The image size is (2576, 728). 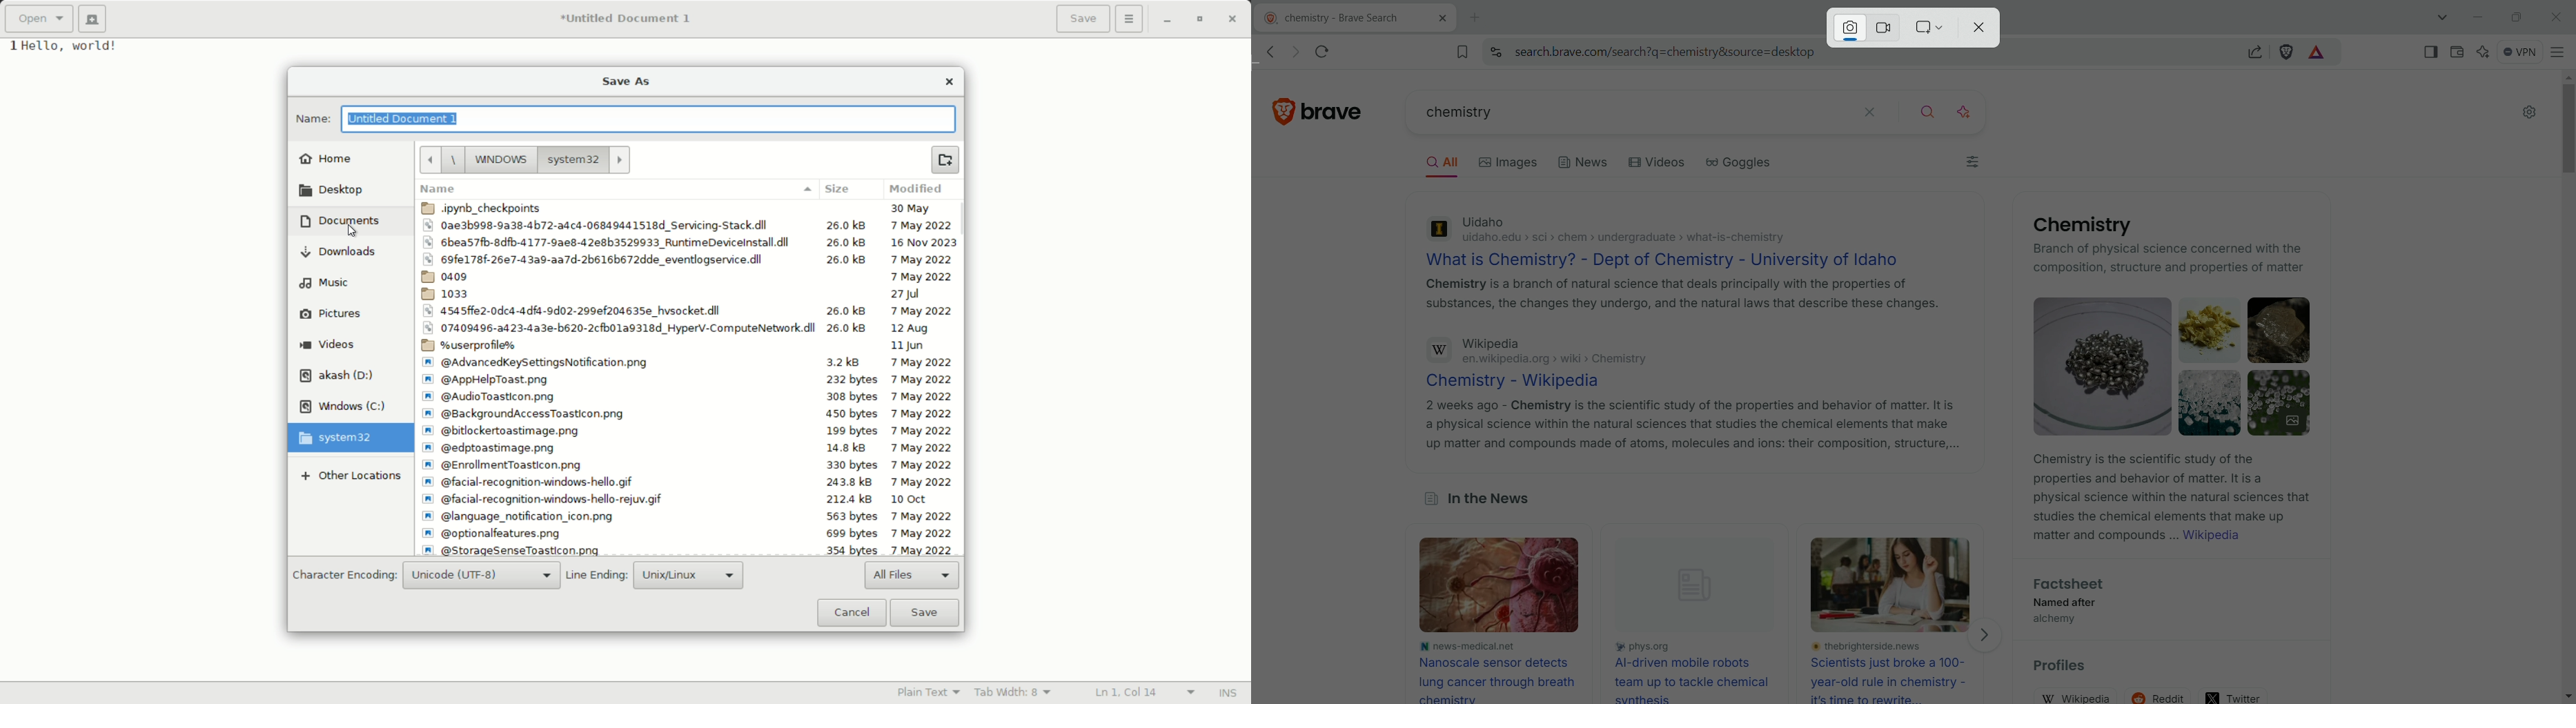 What do you see at coordinates (93, 20) in the screenshot?
I see `new document` at bounding box center [93, 20].